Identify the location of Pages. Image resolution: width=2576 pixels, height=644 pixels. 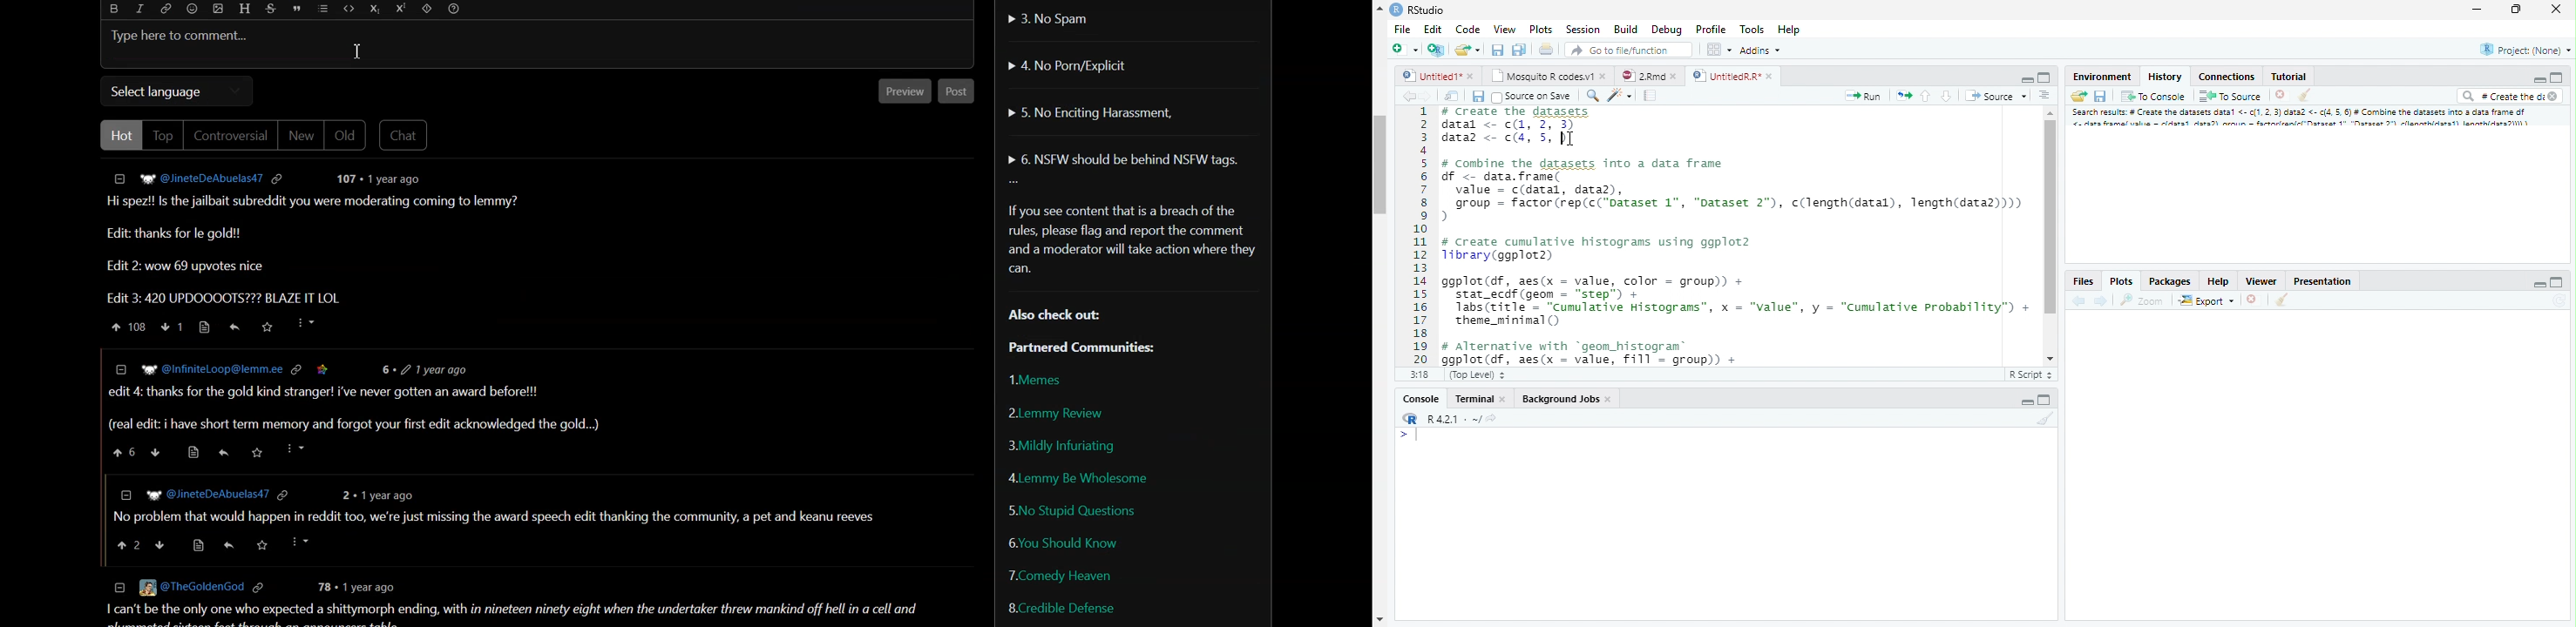
(1904, 98).